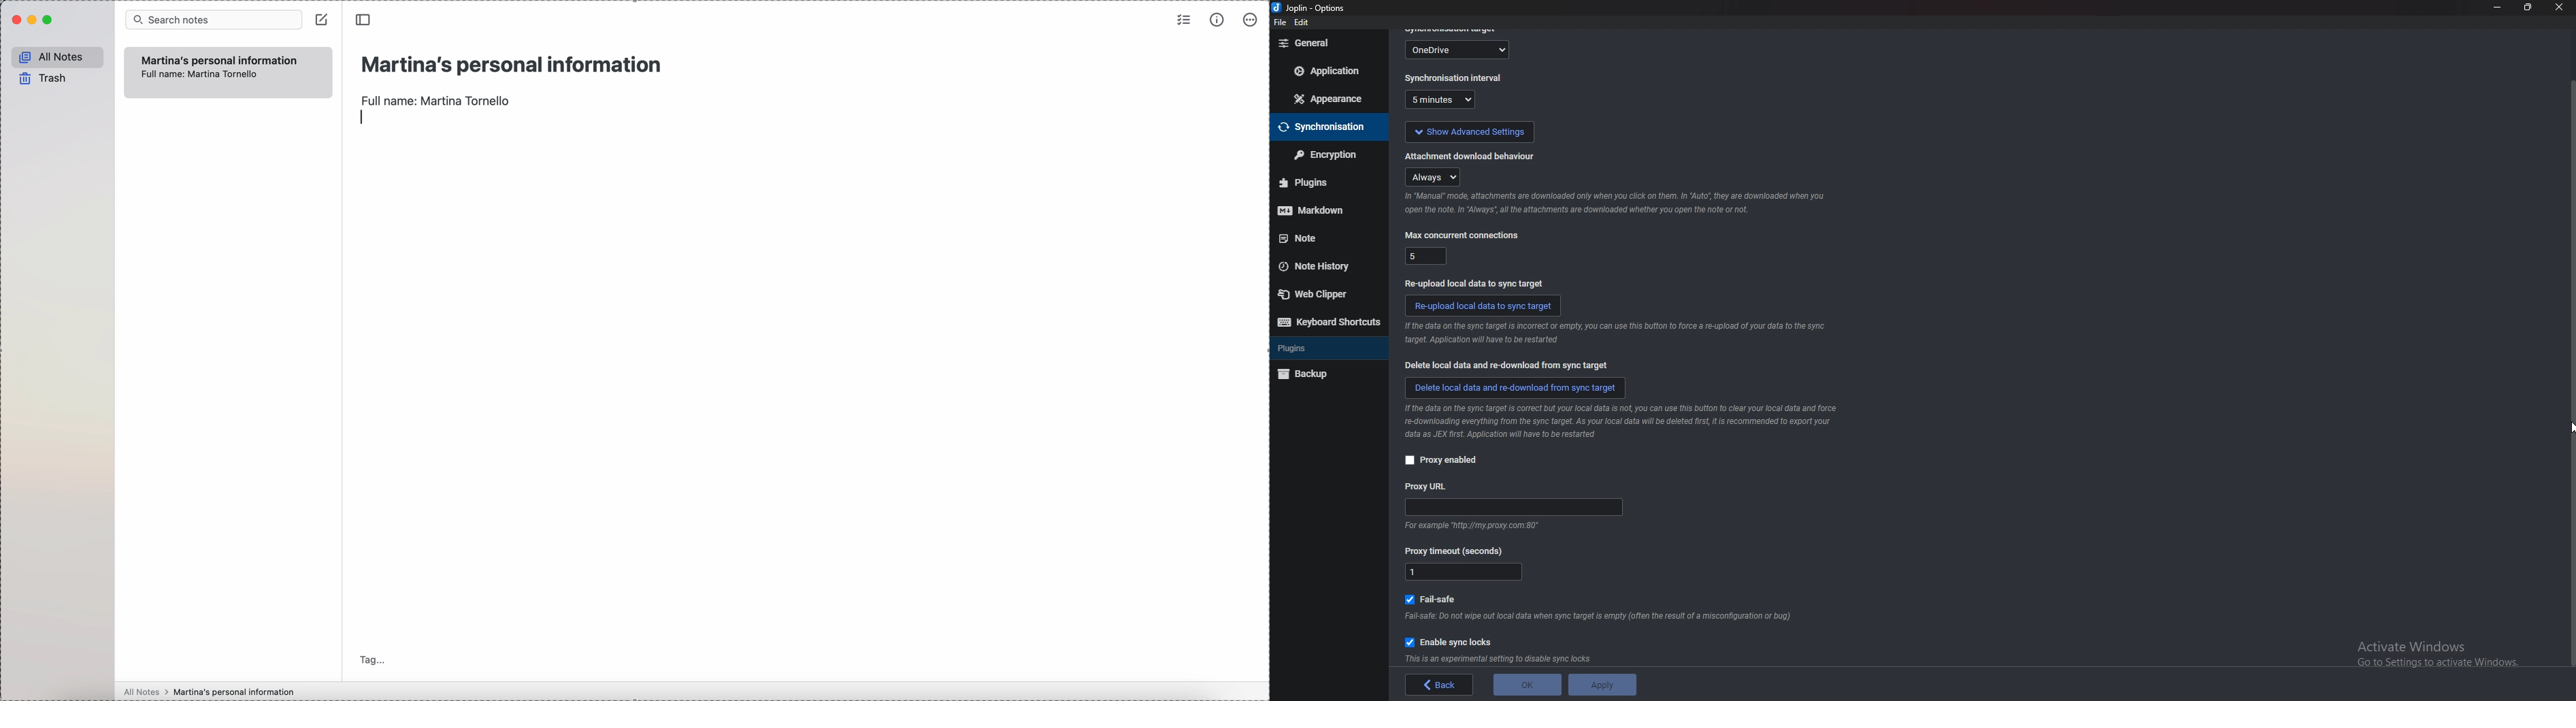 The image size is (2576, 728). Describe the element at coordinates (56, 57) in the screenshot. I see `all notes` at that location.